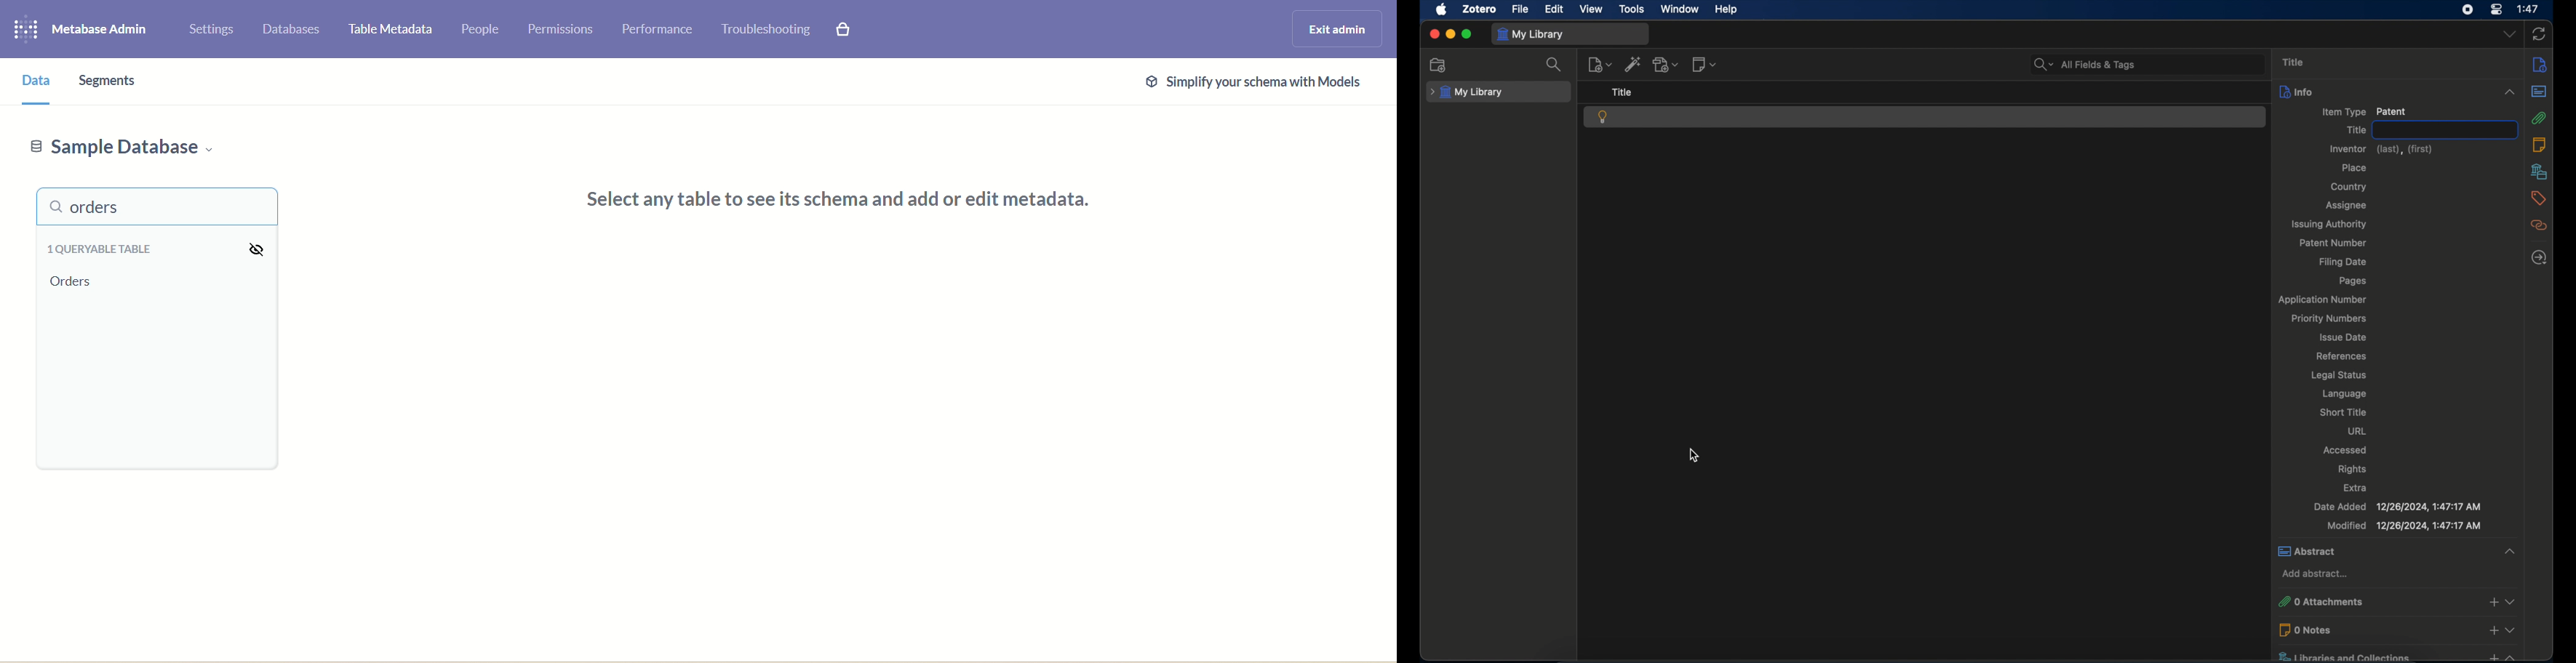 The height and width of the screenshot is (672, 2576). Describe the element at coordinates (1439, 64) in the screenshot. I see `new collection` at that location.